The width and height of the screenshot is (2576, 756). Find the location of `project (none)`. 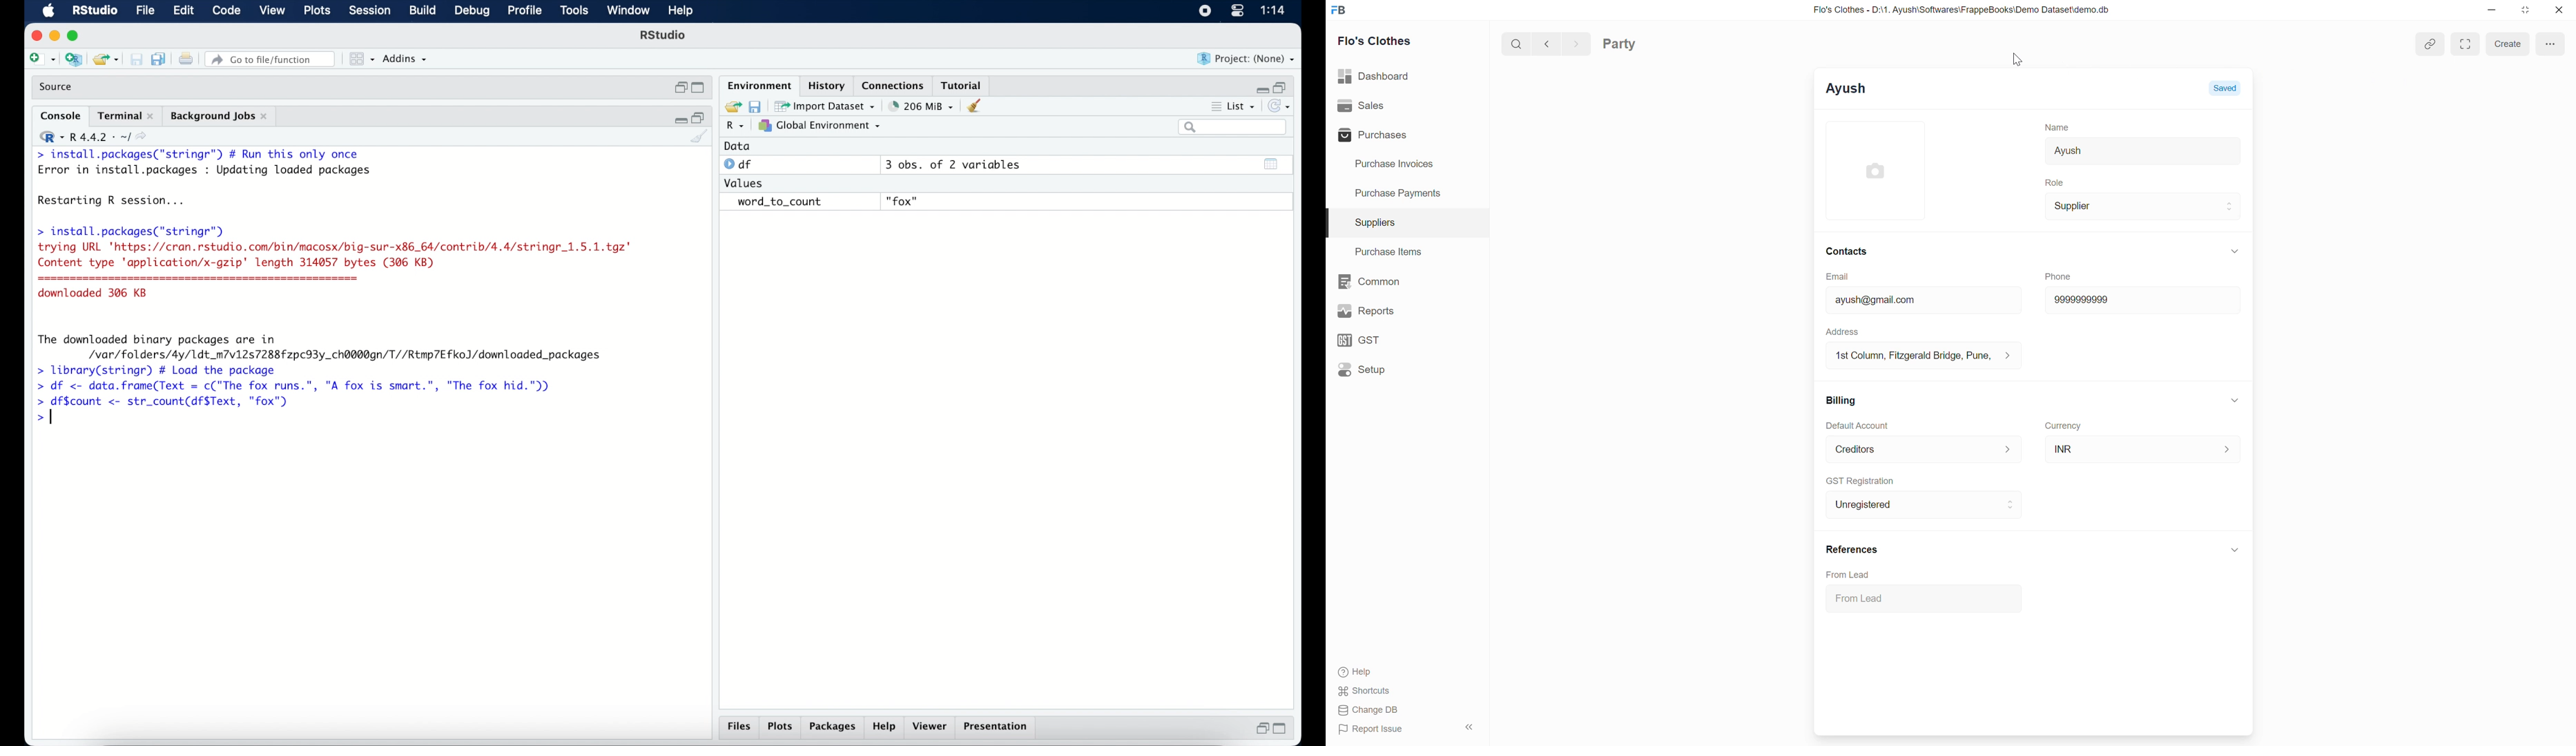

project (none) is located at coordinates (1246, 59).